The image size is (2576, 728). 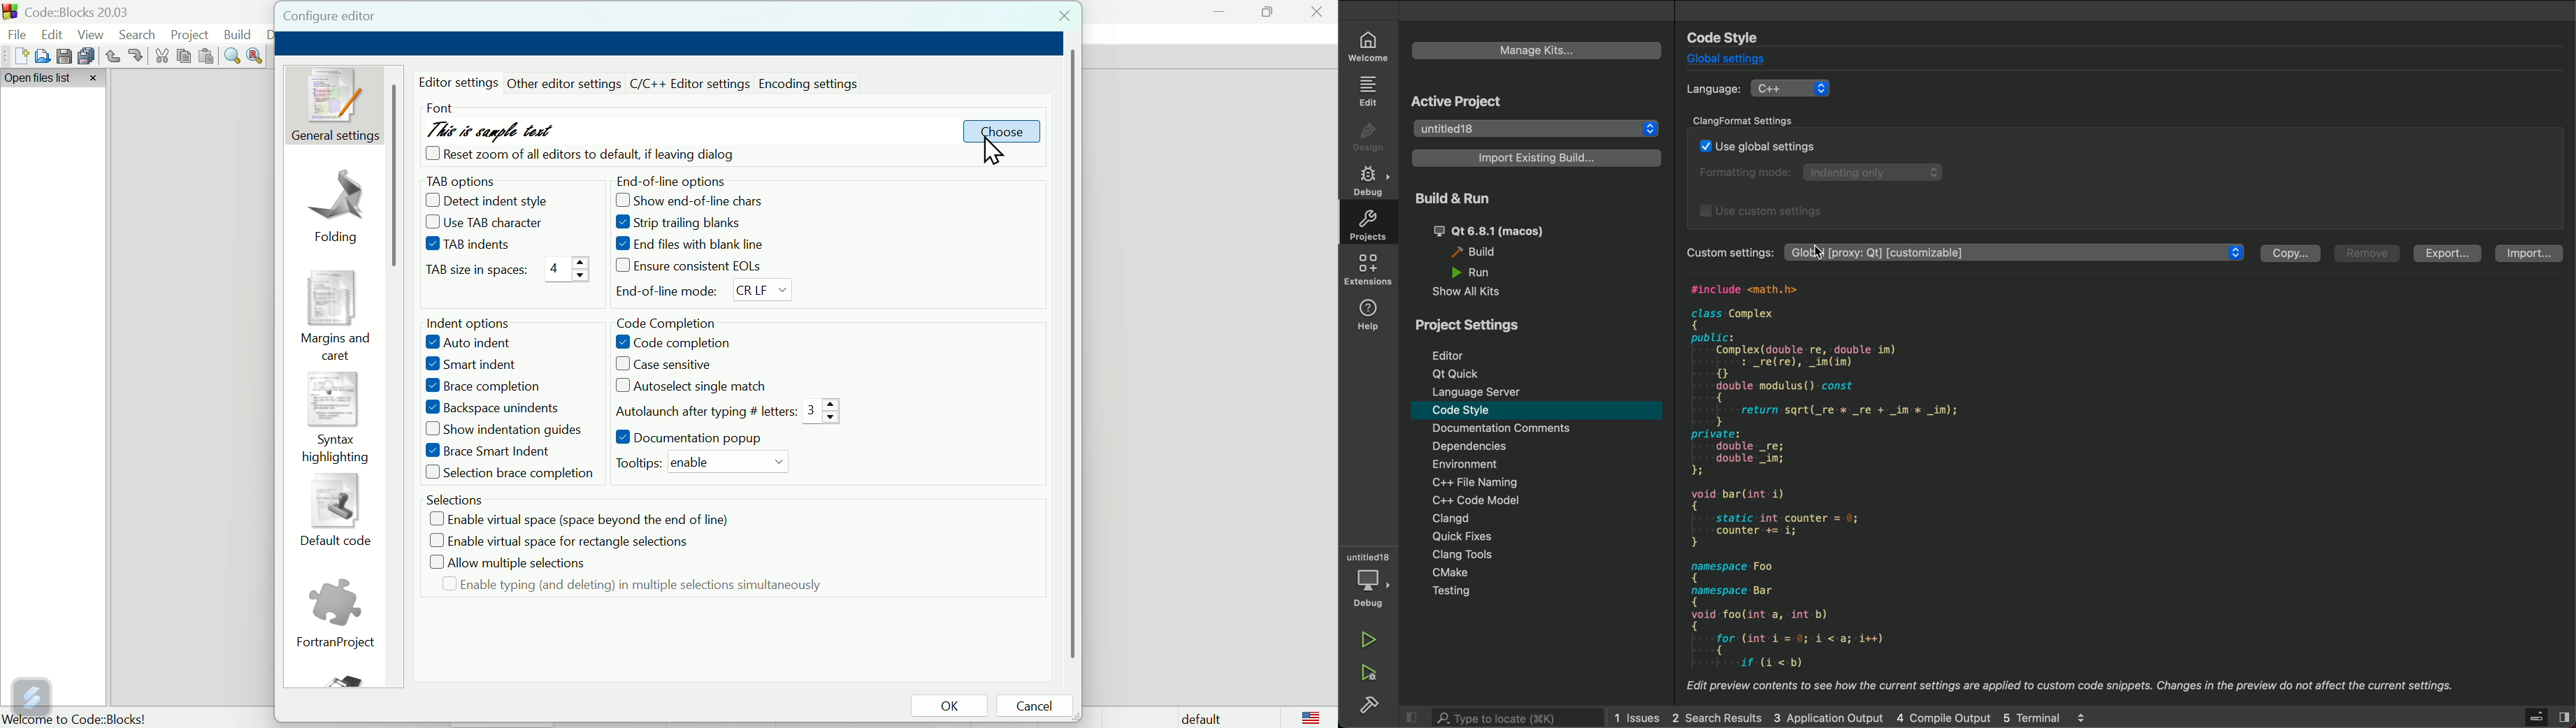 What do you see at coordinates (693, 437) in the screenshot?
I see `Documentation pop up` at bounding box center [693, 437].